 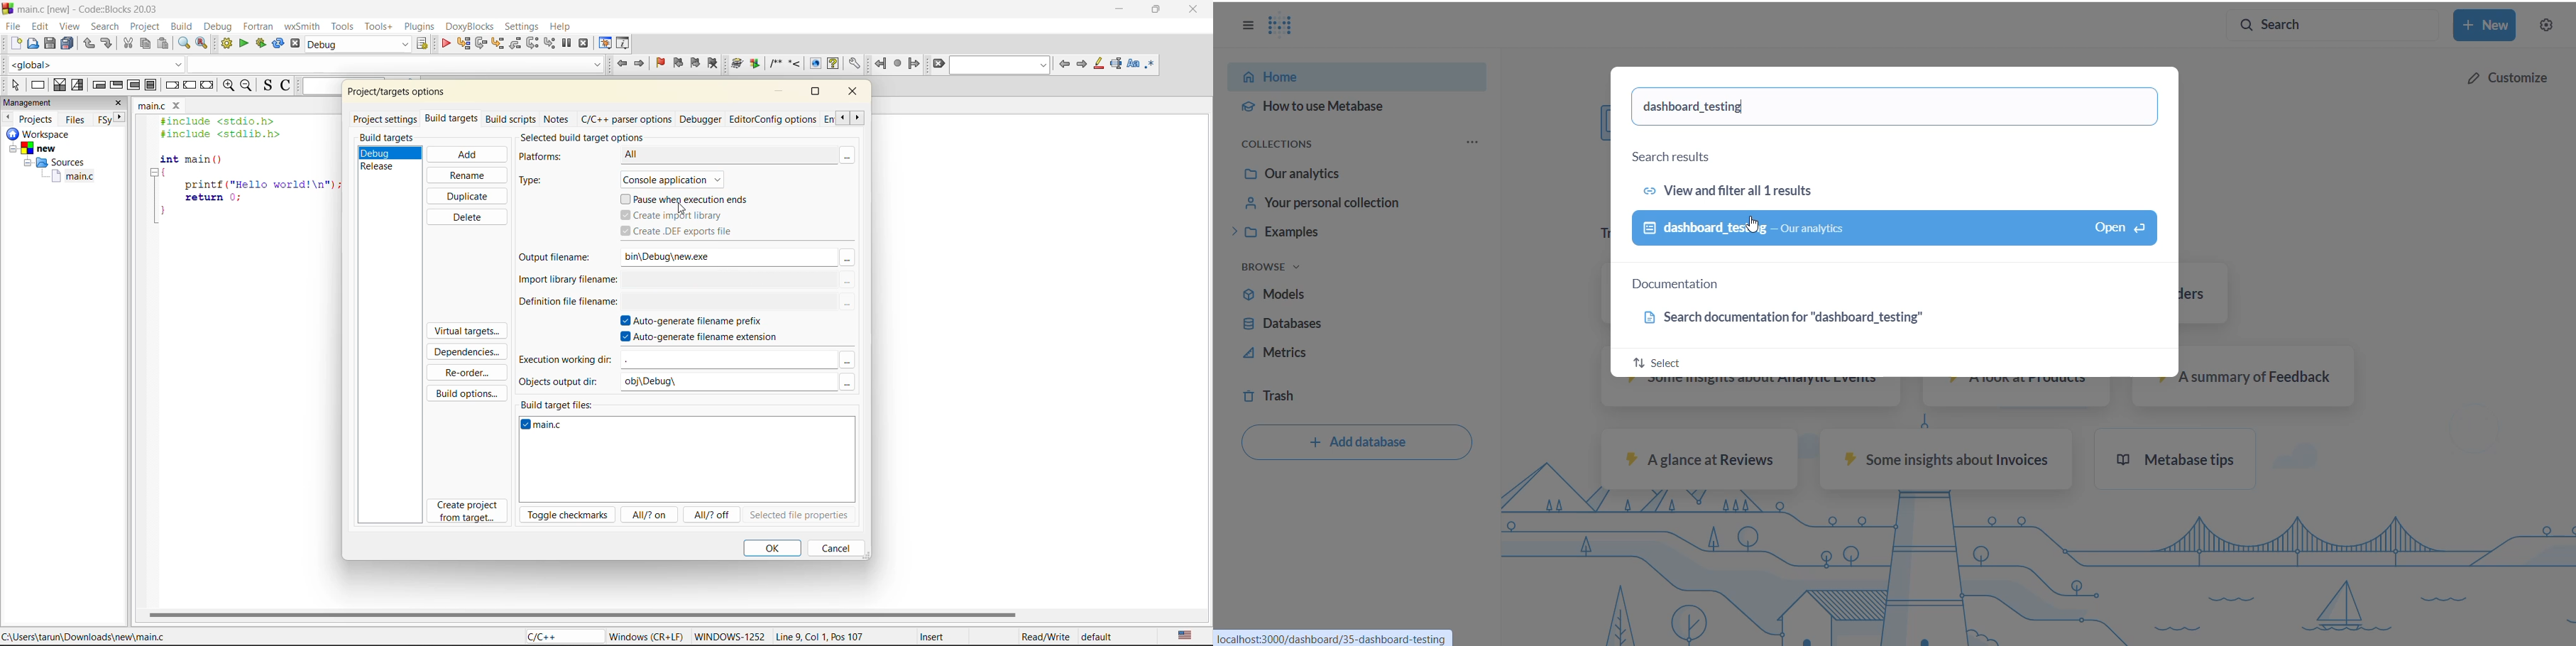 What do you see at coordinates (914, 63) in the screenshot?
I see `jump forward` at bounding box center [914, 63].